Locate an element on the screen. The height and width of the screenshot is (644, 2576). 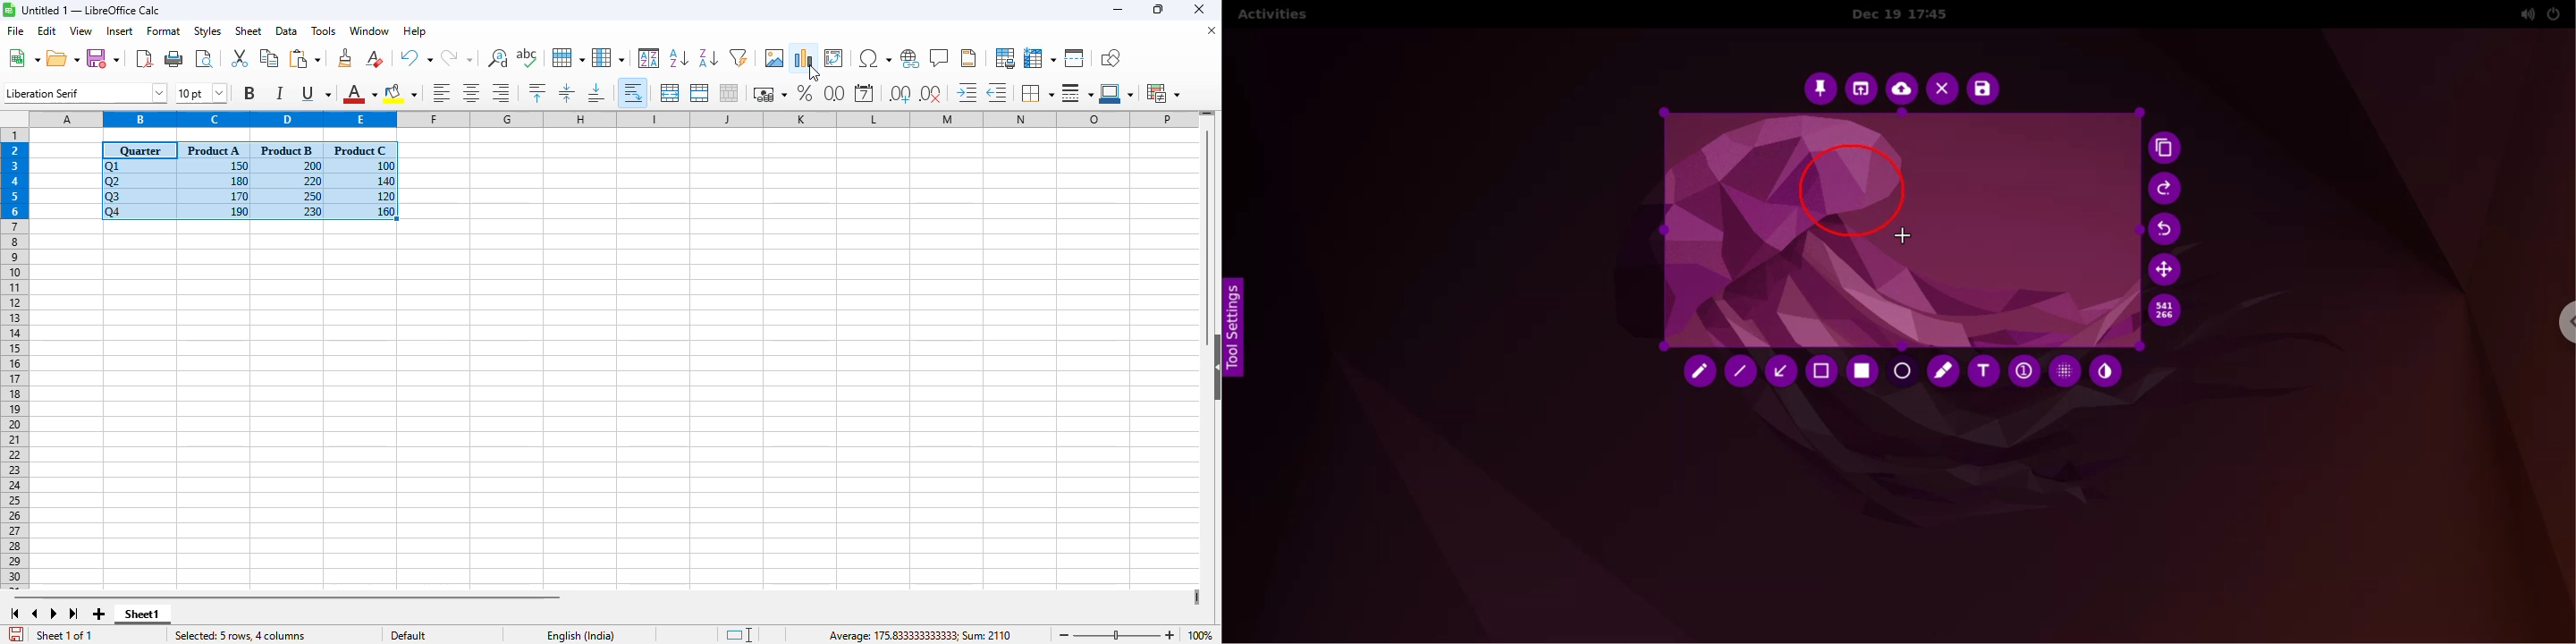
scroll to previous sheet is located at coordinates (35, 614).